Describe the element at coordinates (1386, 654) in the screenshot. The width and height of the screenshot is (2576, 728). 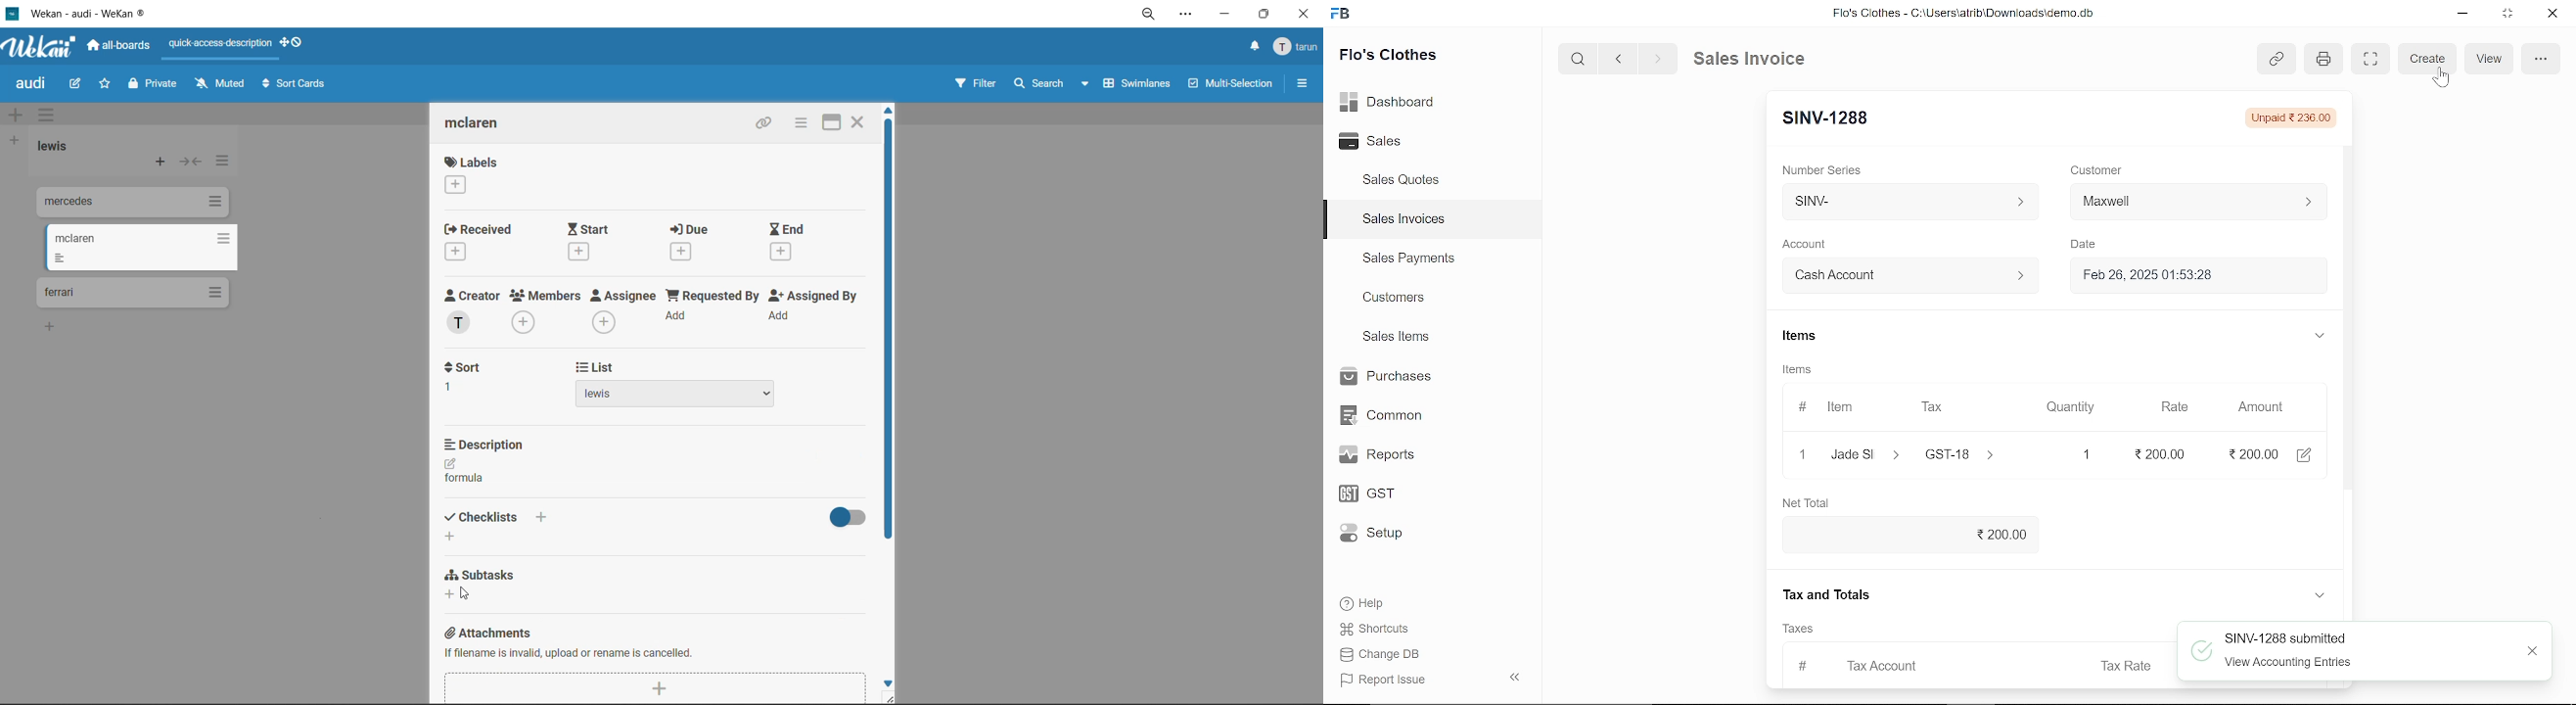
I see `Change DB` at that location.